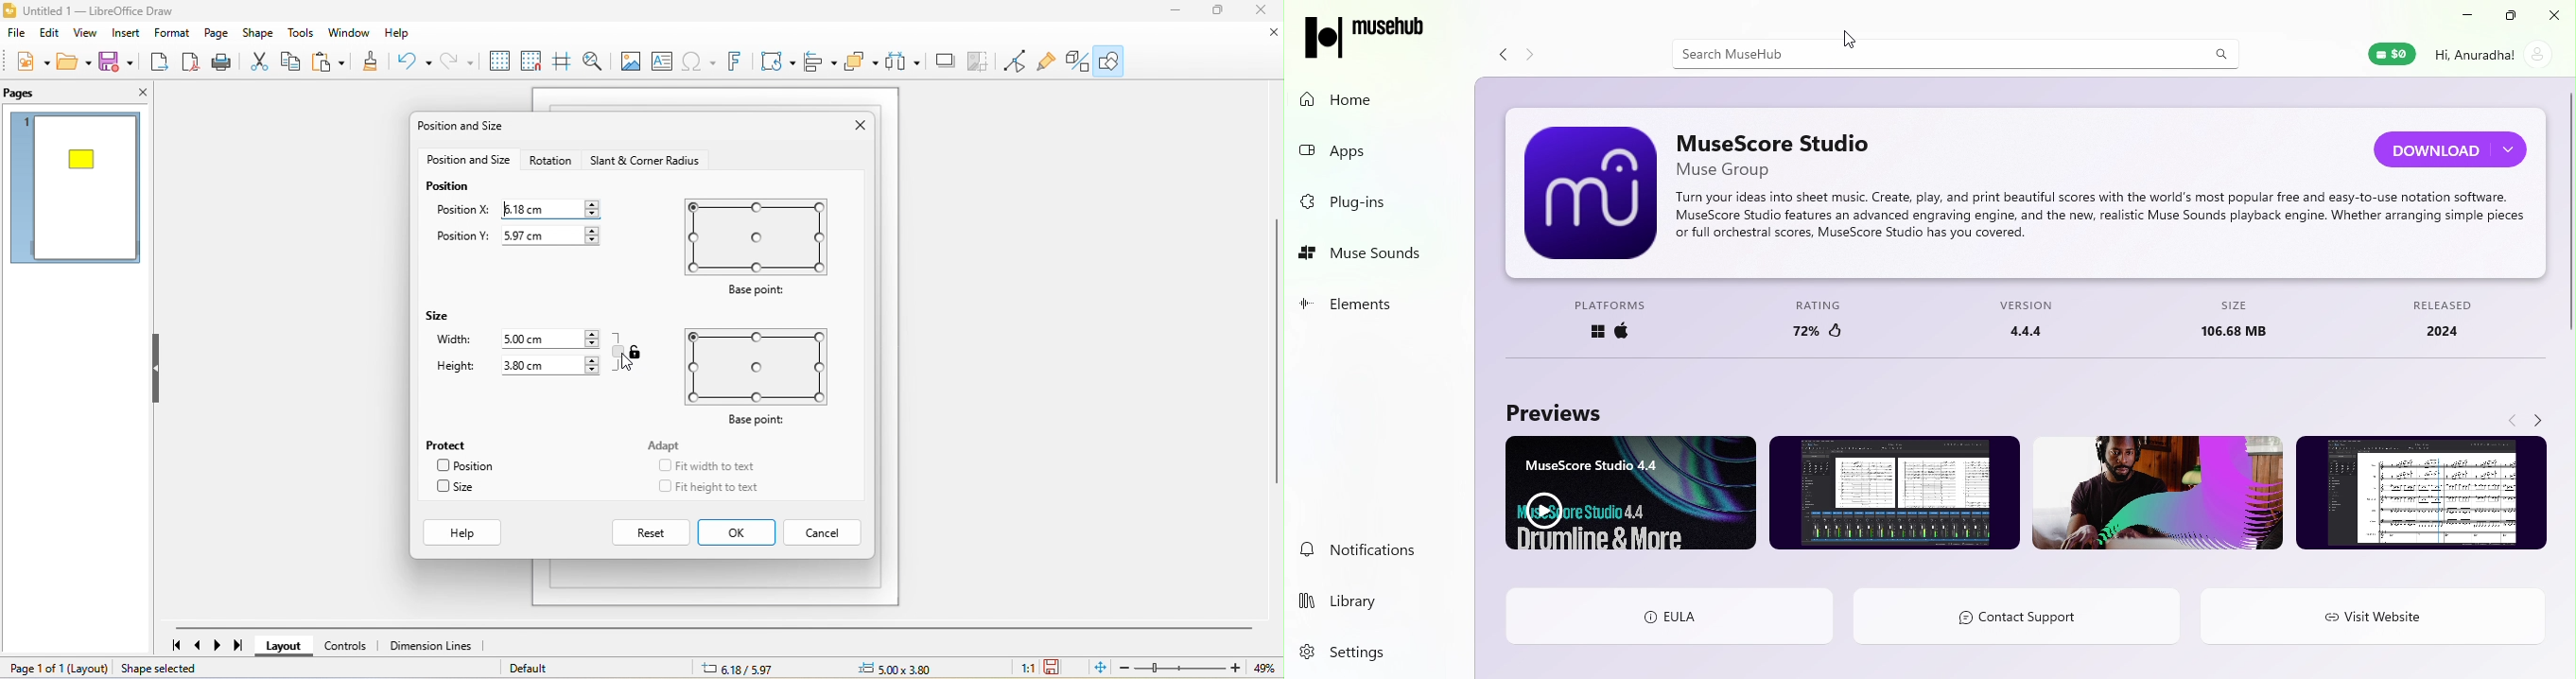 Image resolution: width=2576 pixels, height=700 pixels. I want to click on Rating, so click(1822, 319).